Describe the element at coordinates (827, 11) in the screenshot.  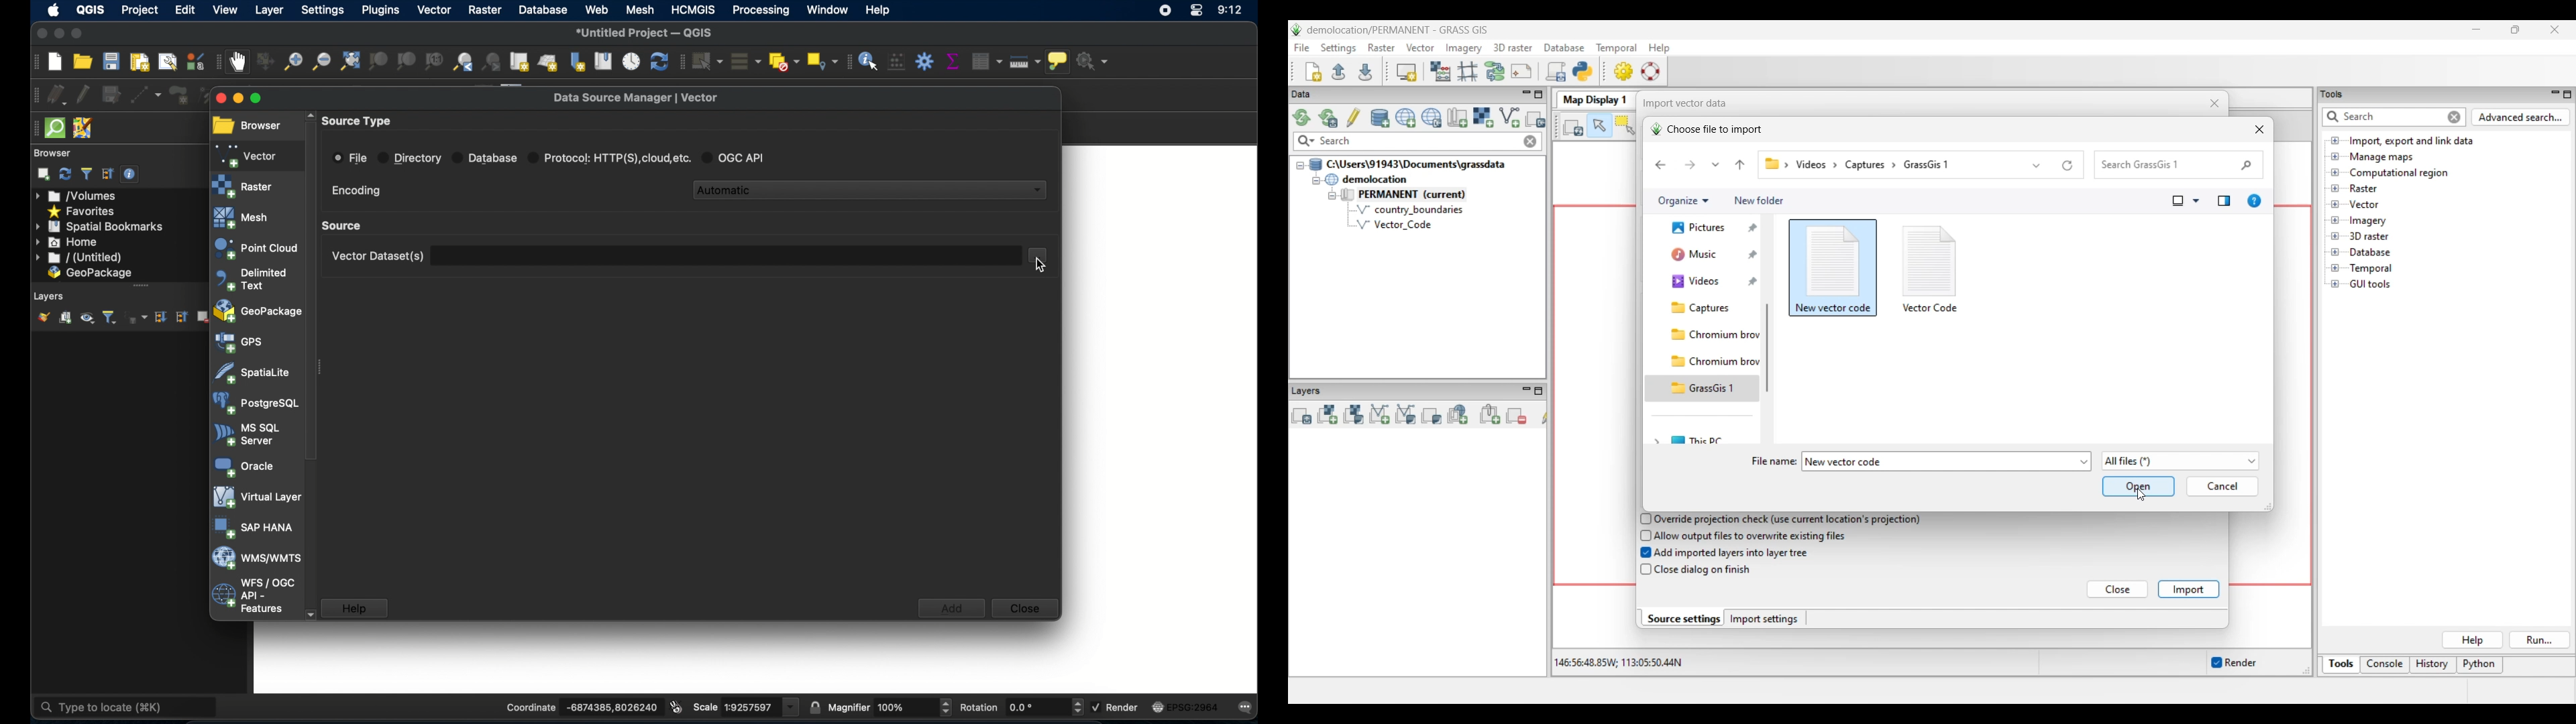
I see `window` at that location.